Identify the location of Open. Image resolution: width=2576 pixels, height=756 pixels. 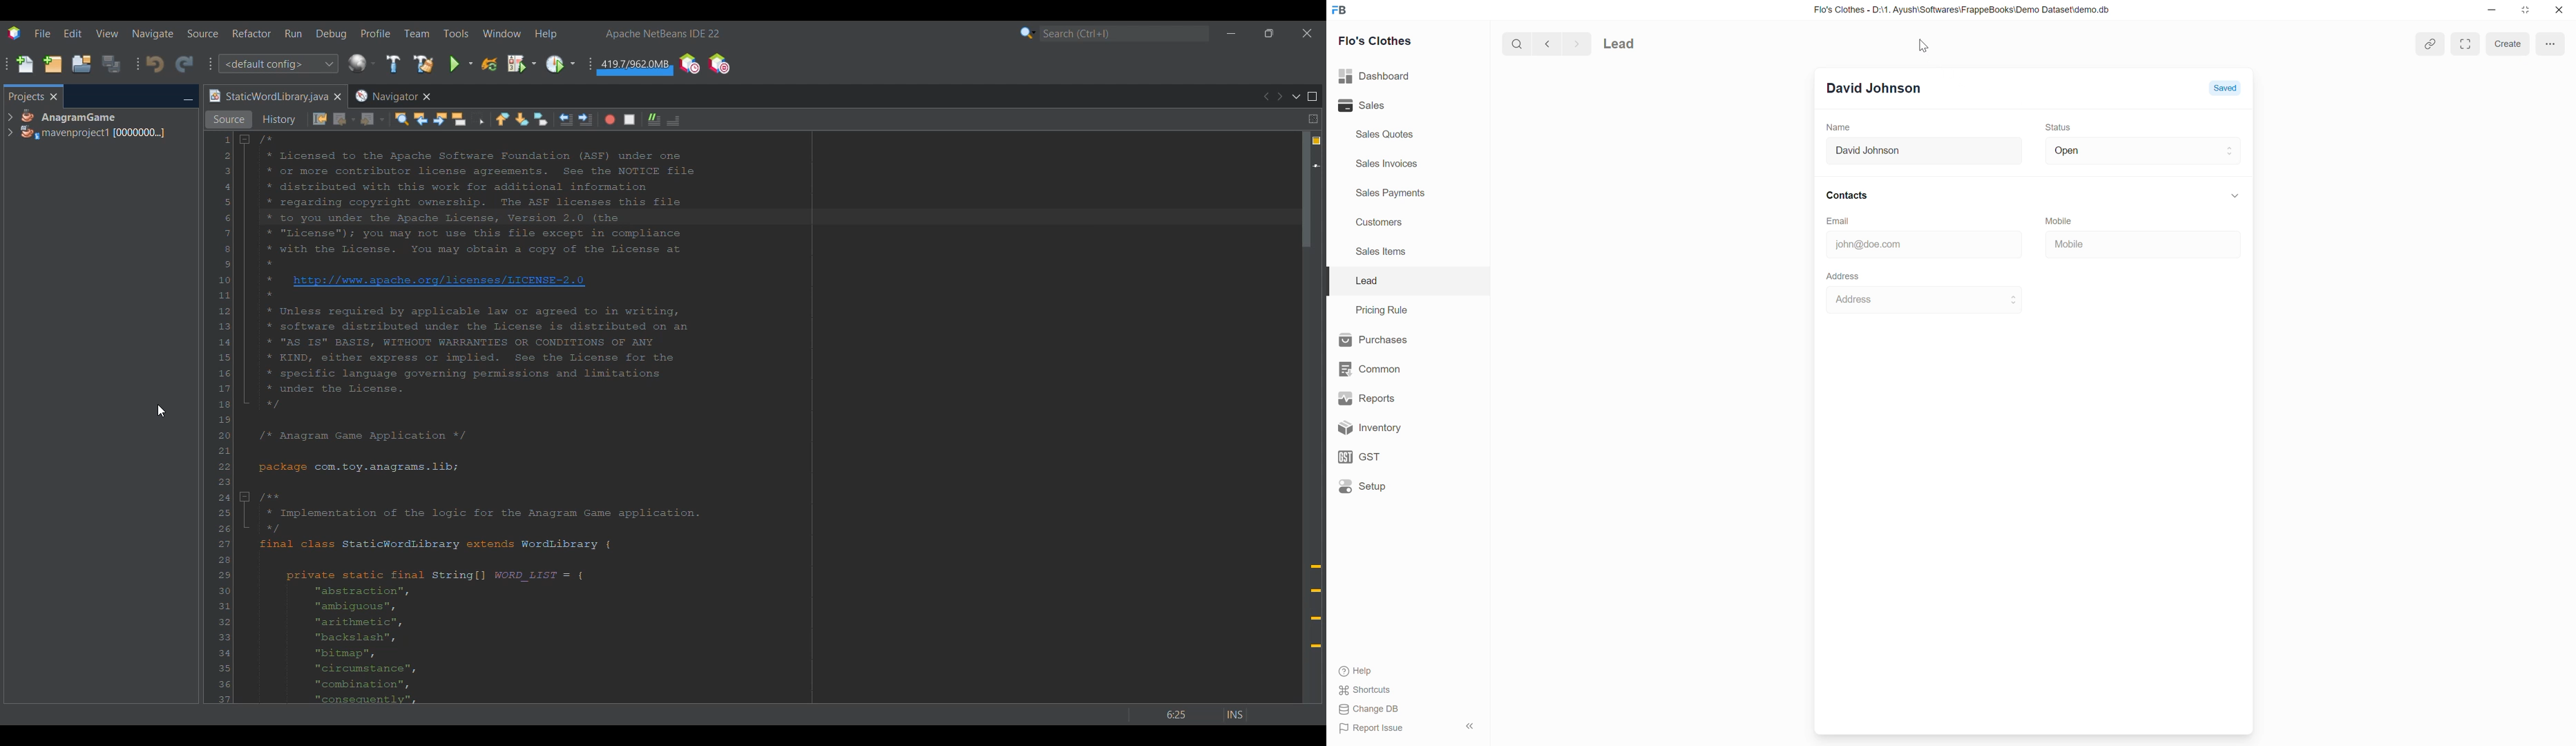
(2142, 150).